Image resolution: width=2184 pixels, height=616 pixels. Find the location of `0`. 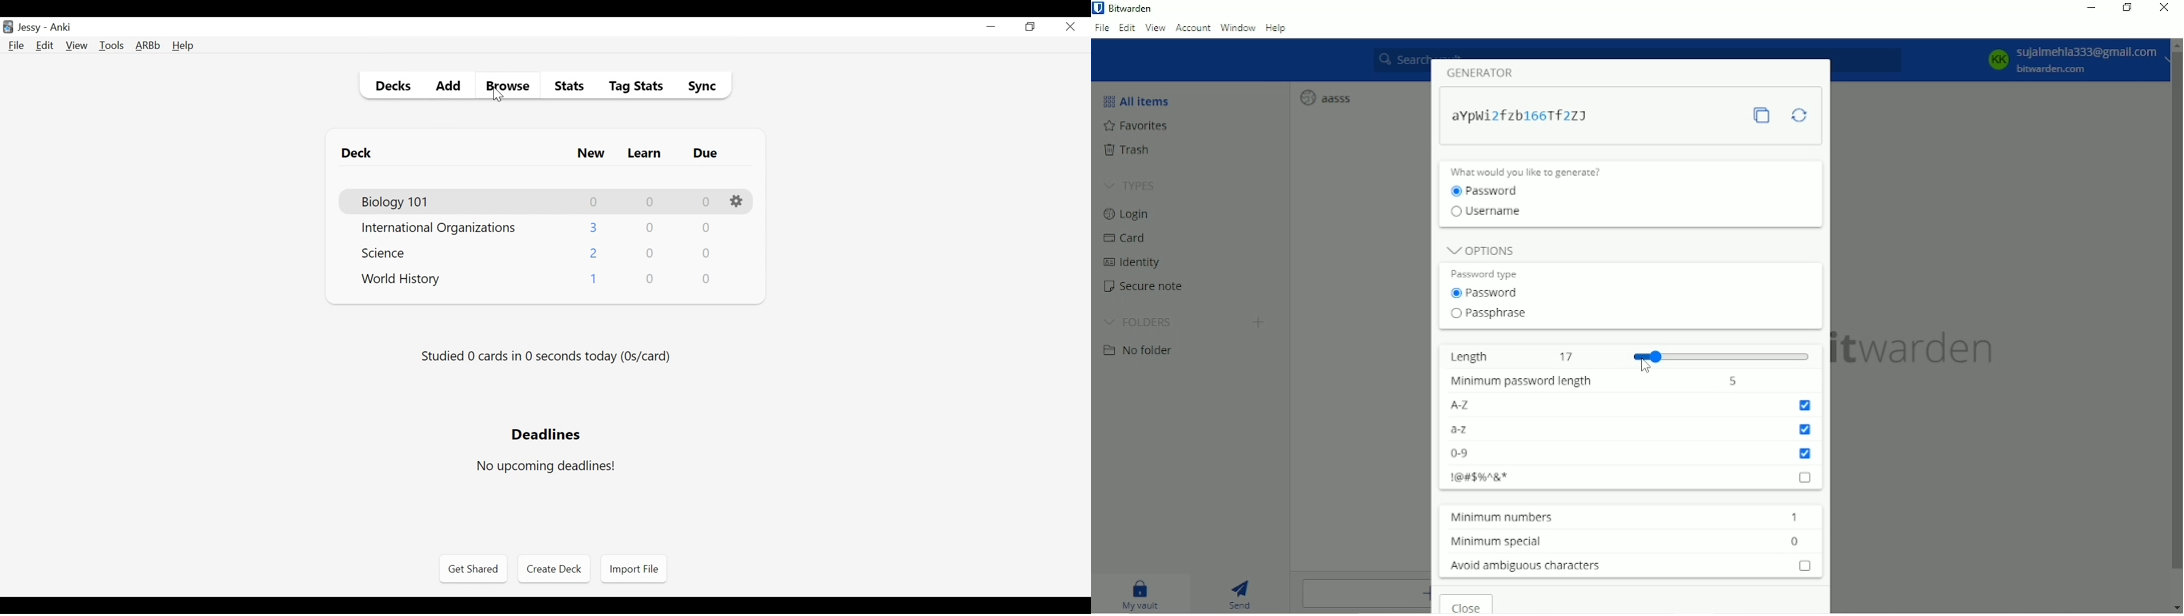

0 is located at coordinates (1796, 541).